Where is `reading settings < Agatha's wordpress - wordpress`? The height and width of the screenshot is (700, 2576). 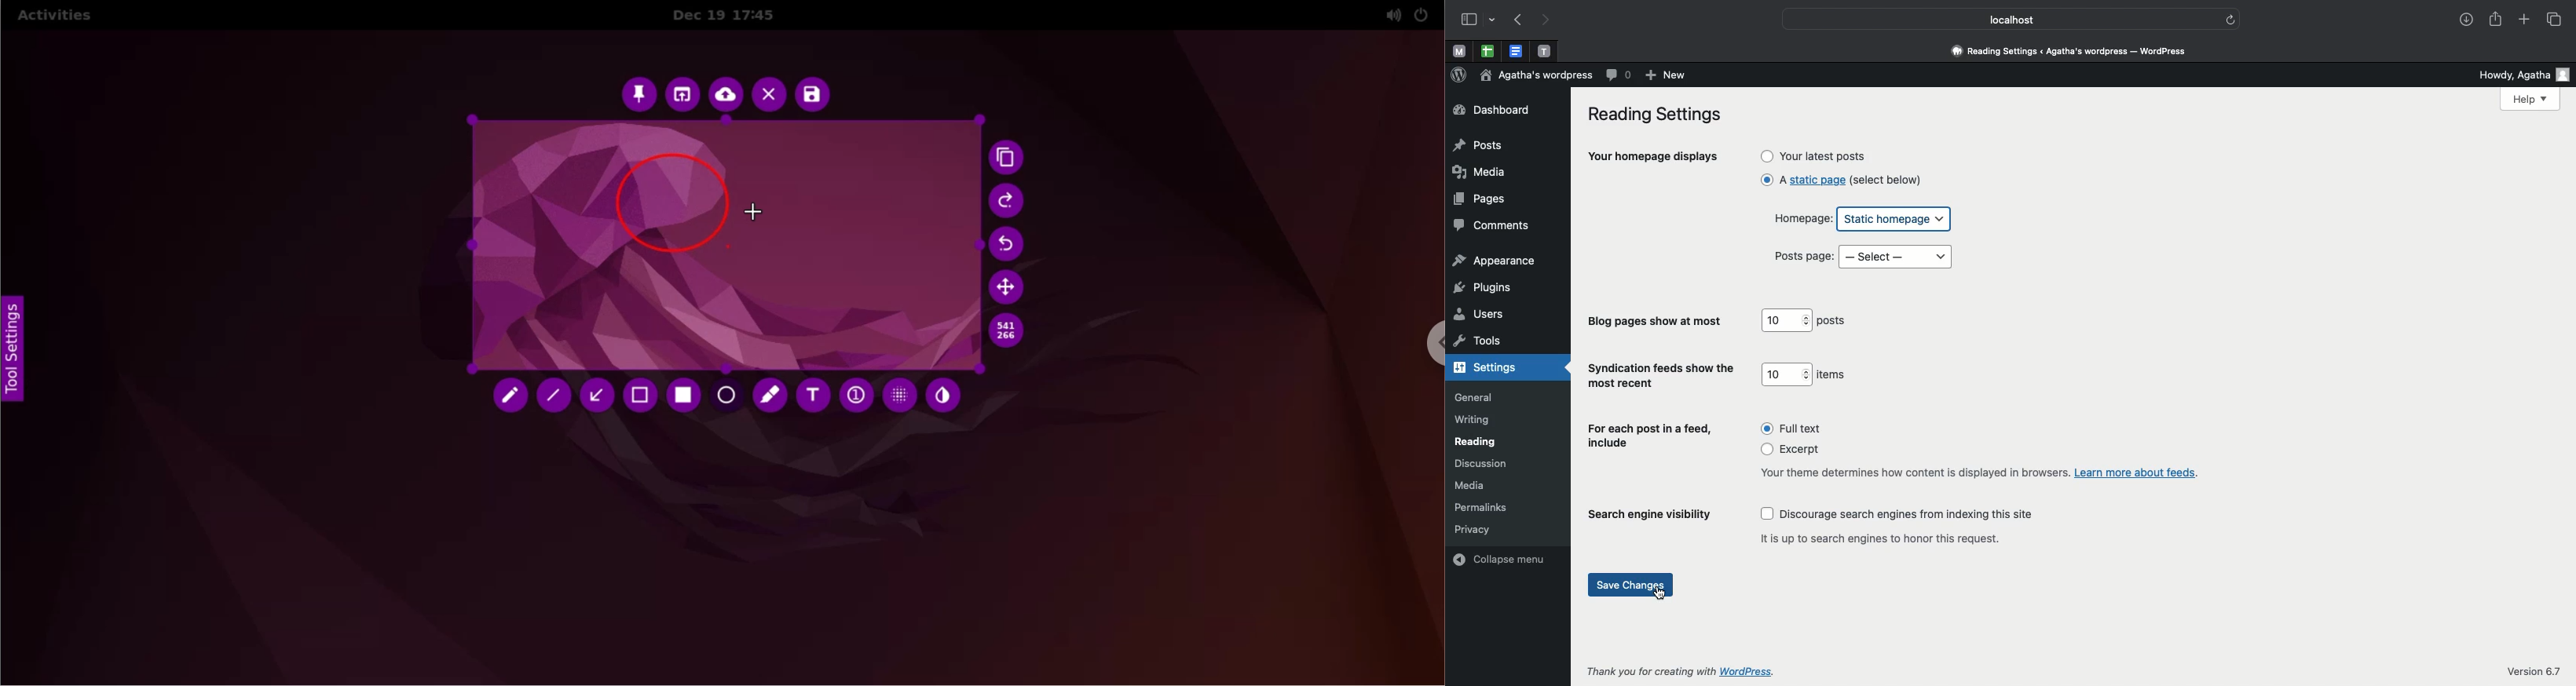
reading settings < Agatha's wordpress - wordpress is located at coordinates (2077, 52).